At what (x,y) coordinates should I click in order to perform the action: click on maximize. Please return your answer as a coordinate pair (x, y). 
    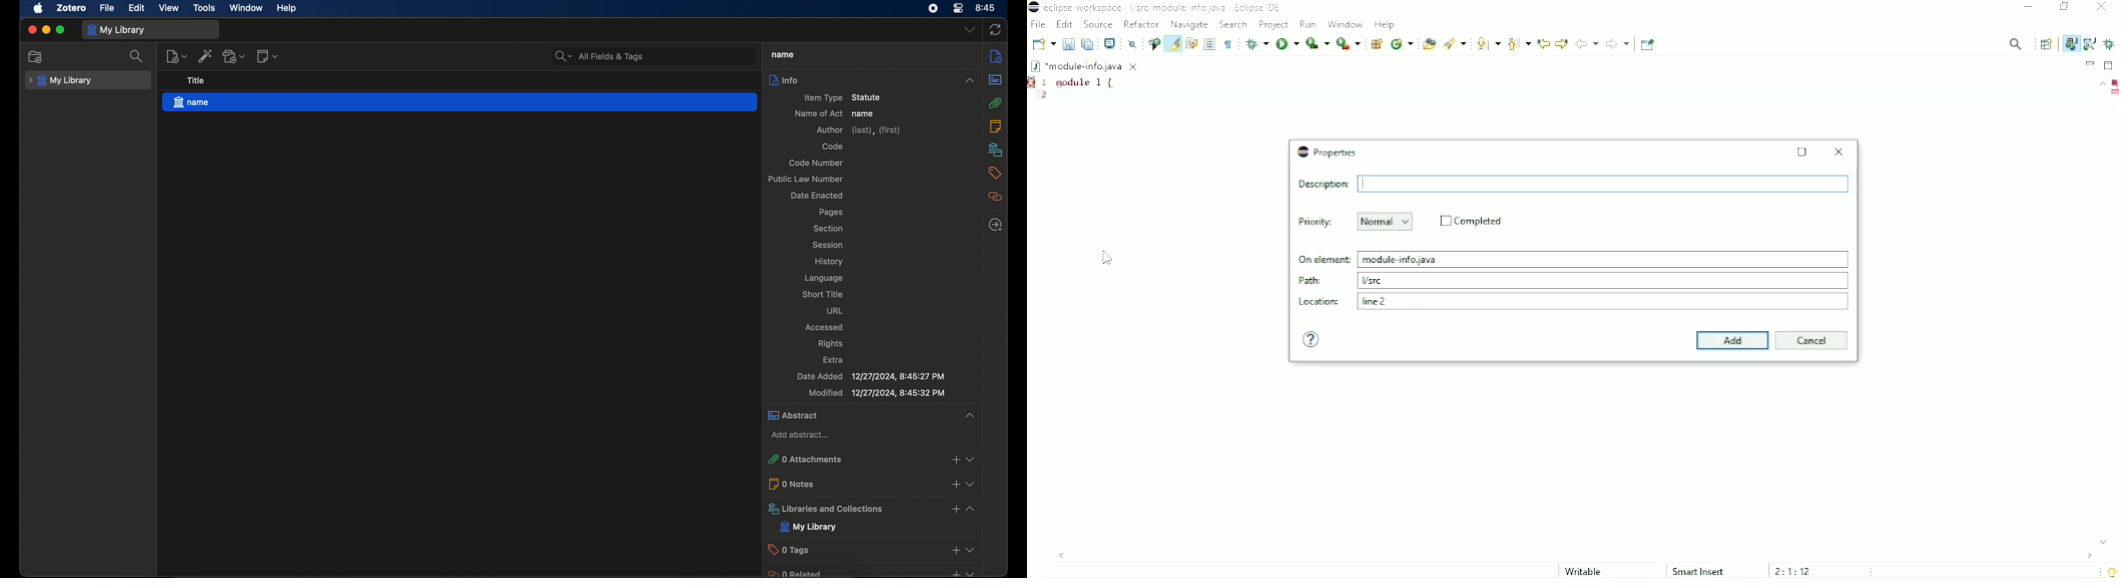
    Looking at the image, I should click on (62, 31).